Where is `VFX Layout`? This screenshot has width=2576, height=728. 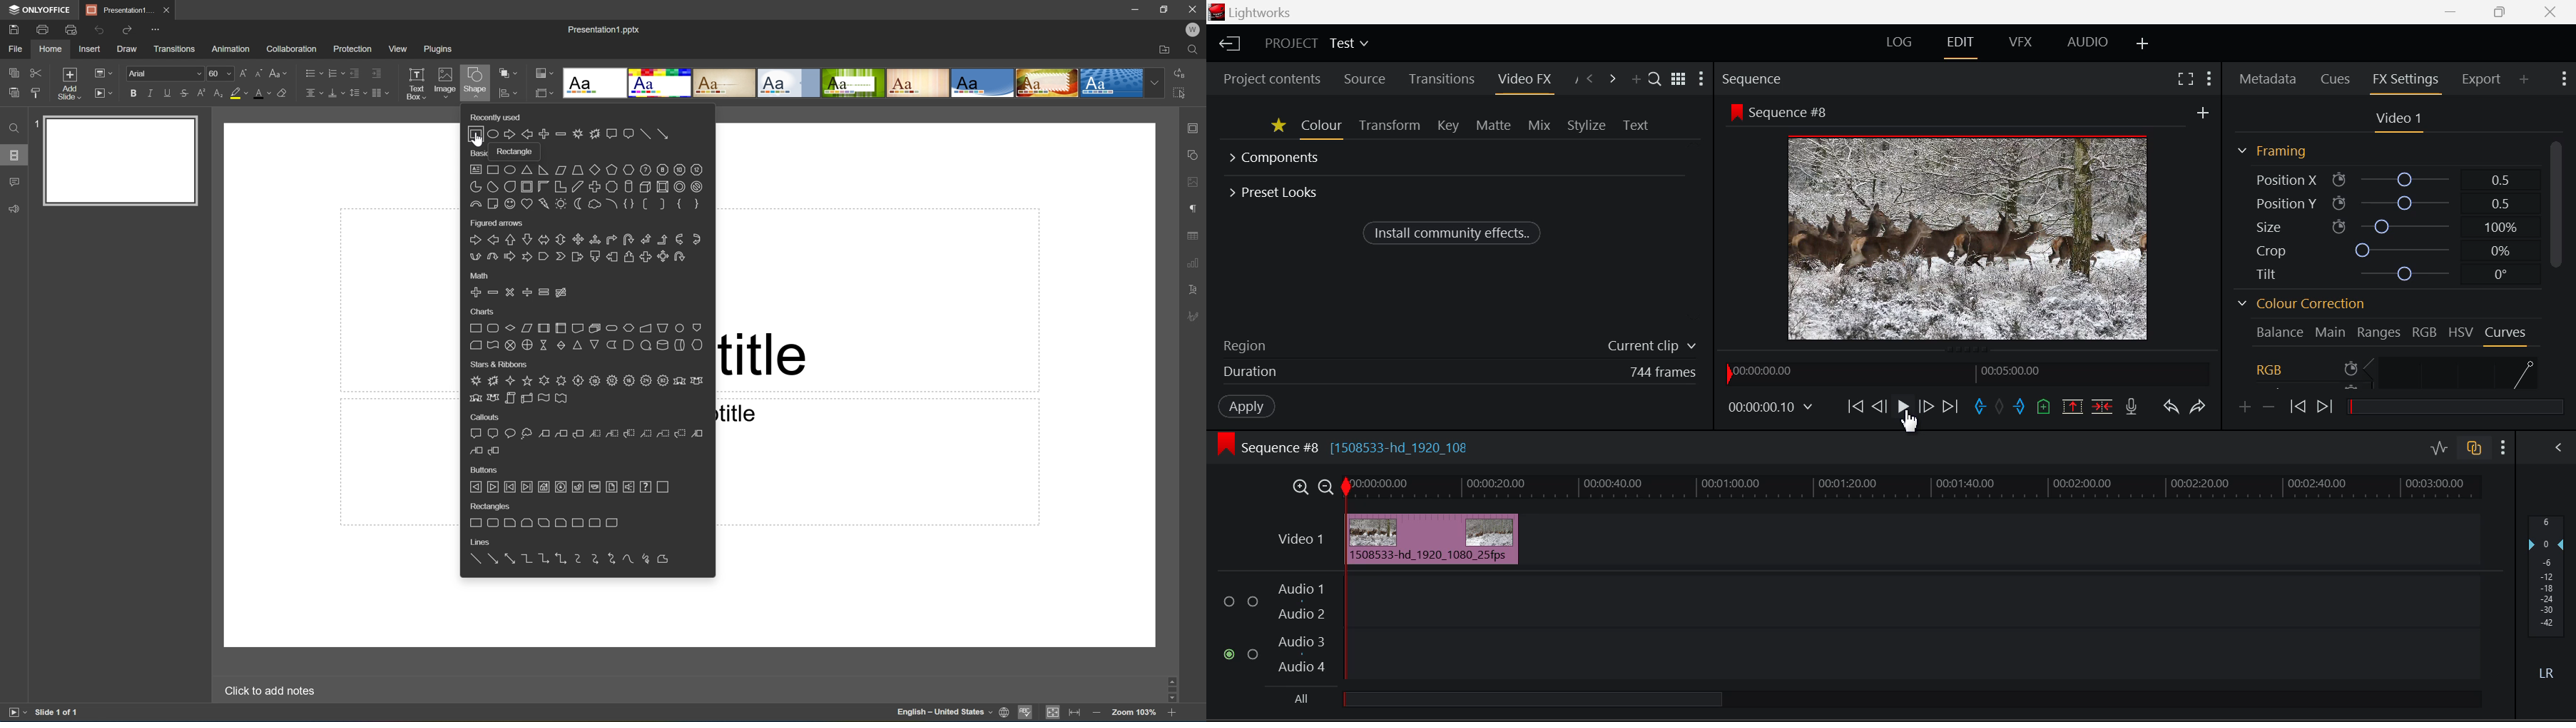 VFX Layout is located at coordinates (2019, 44).